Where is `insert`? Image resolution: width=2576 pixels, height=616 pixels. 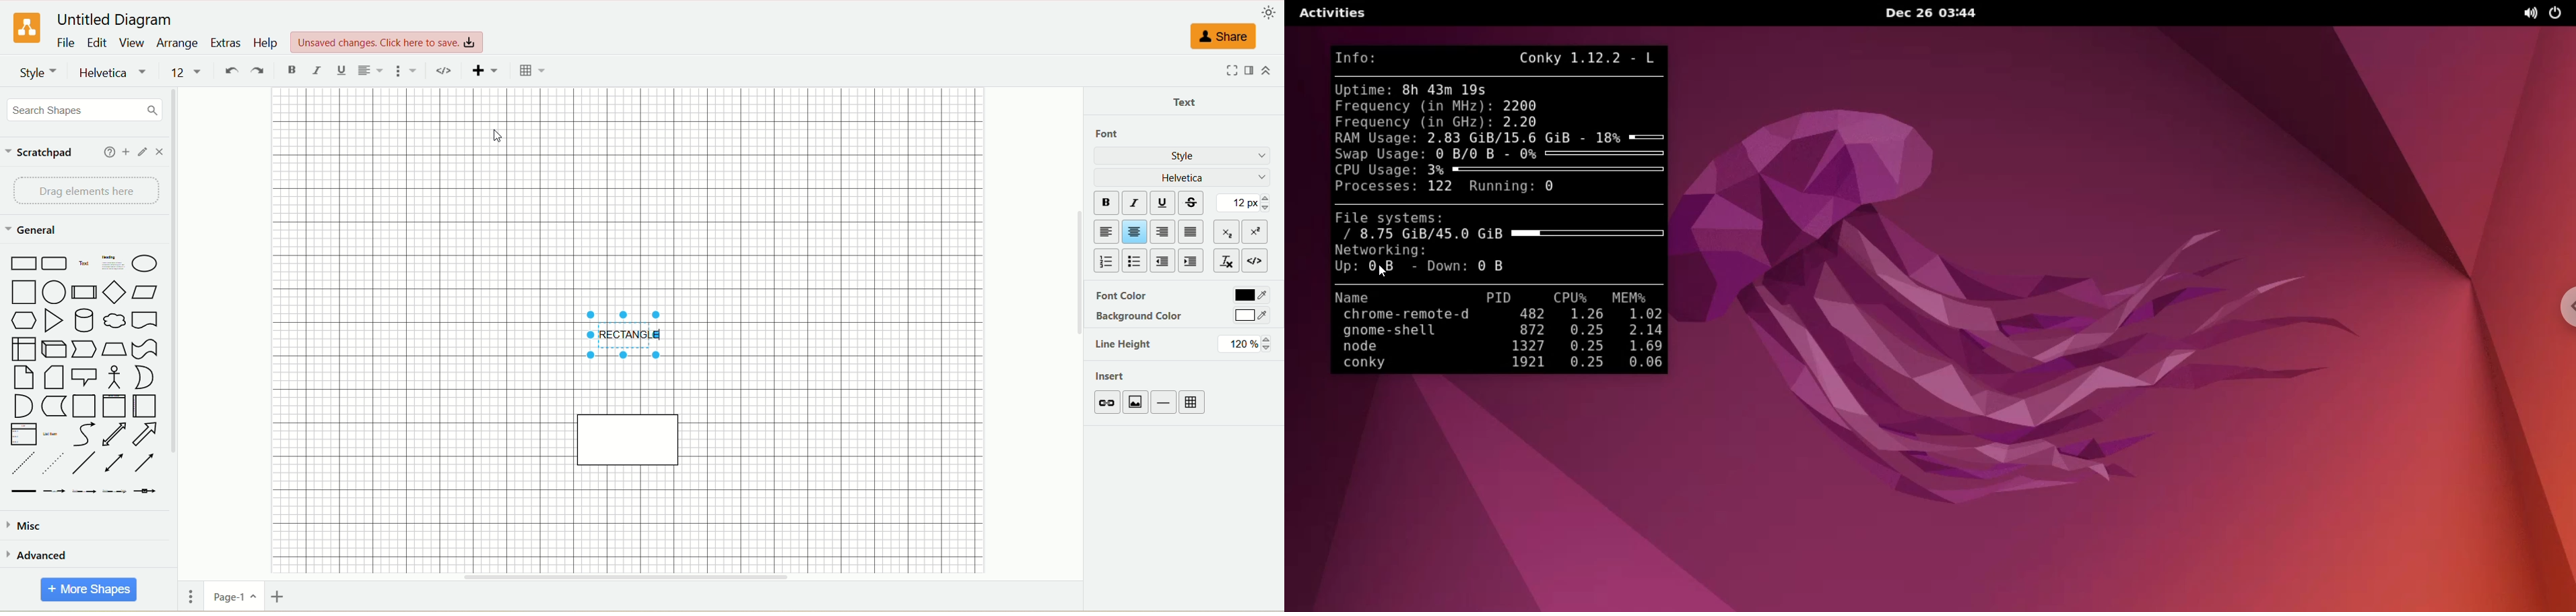 insert is located at coordinates (1125, 374).